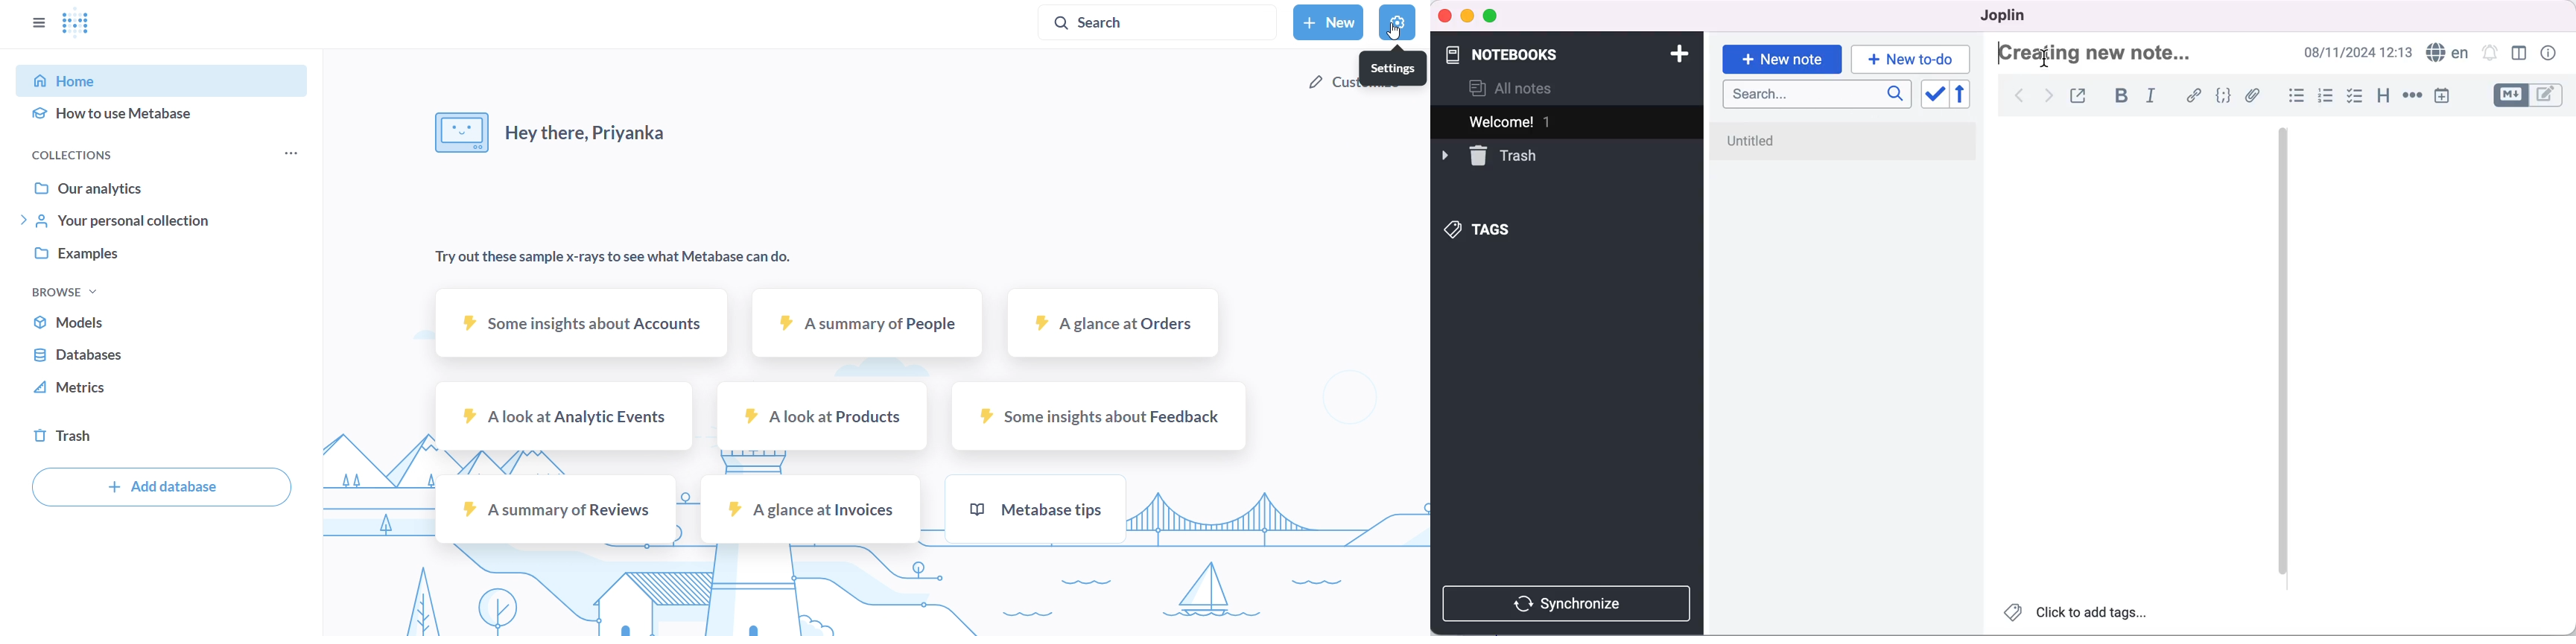 The image size is (2576, 644). Describe the element at coordinates (1117, 322) in the screenshot. I see `a glance at orders` at that location.